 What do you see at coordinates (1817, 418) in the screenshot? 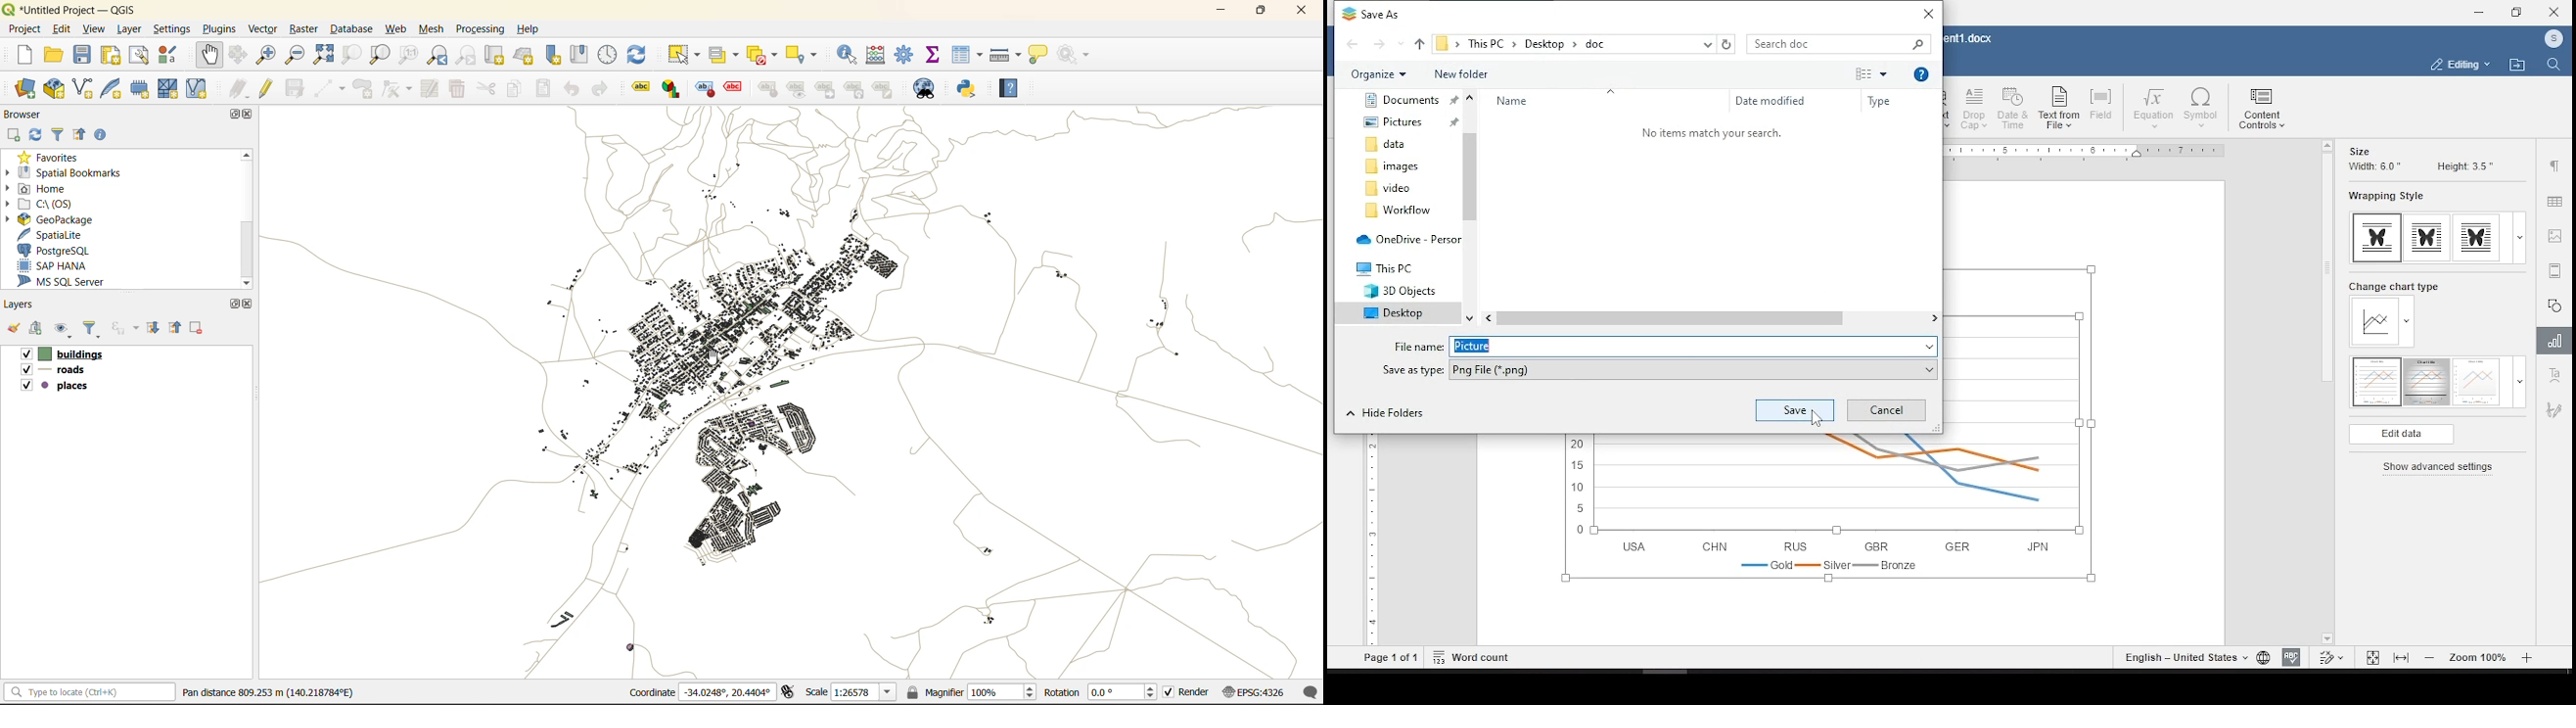
I see `cursor` at bounding box center [1817, 418].